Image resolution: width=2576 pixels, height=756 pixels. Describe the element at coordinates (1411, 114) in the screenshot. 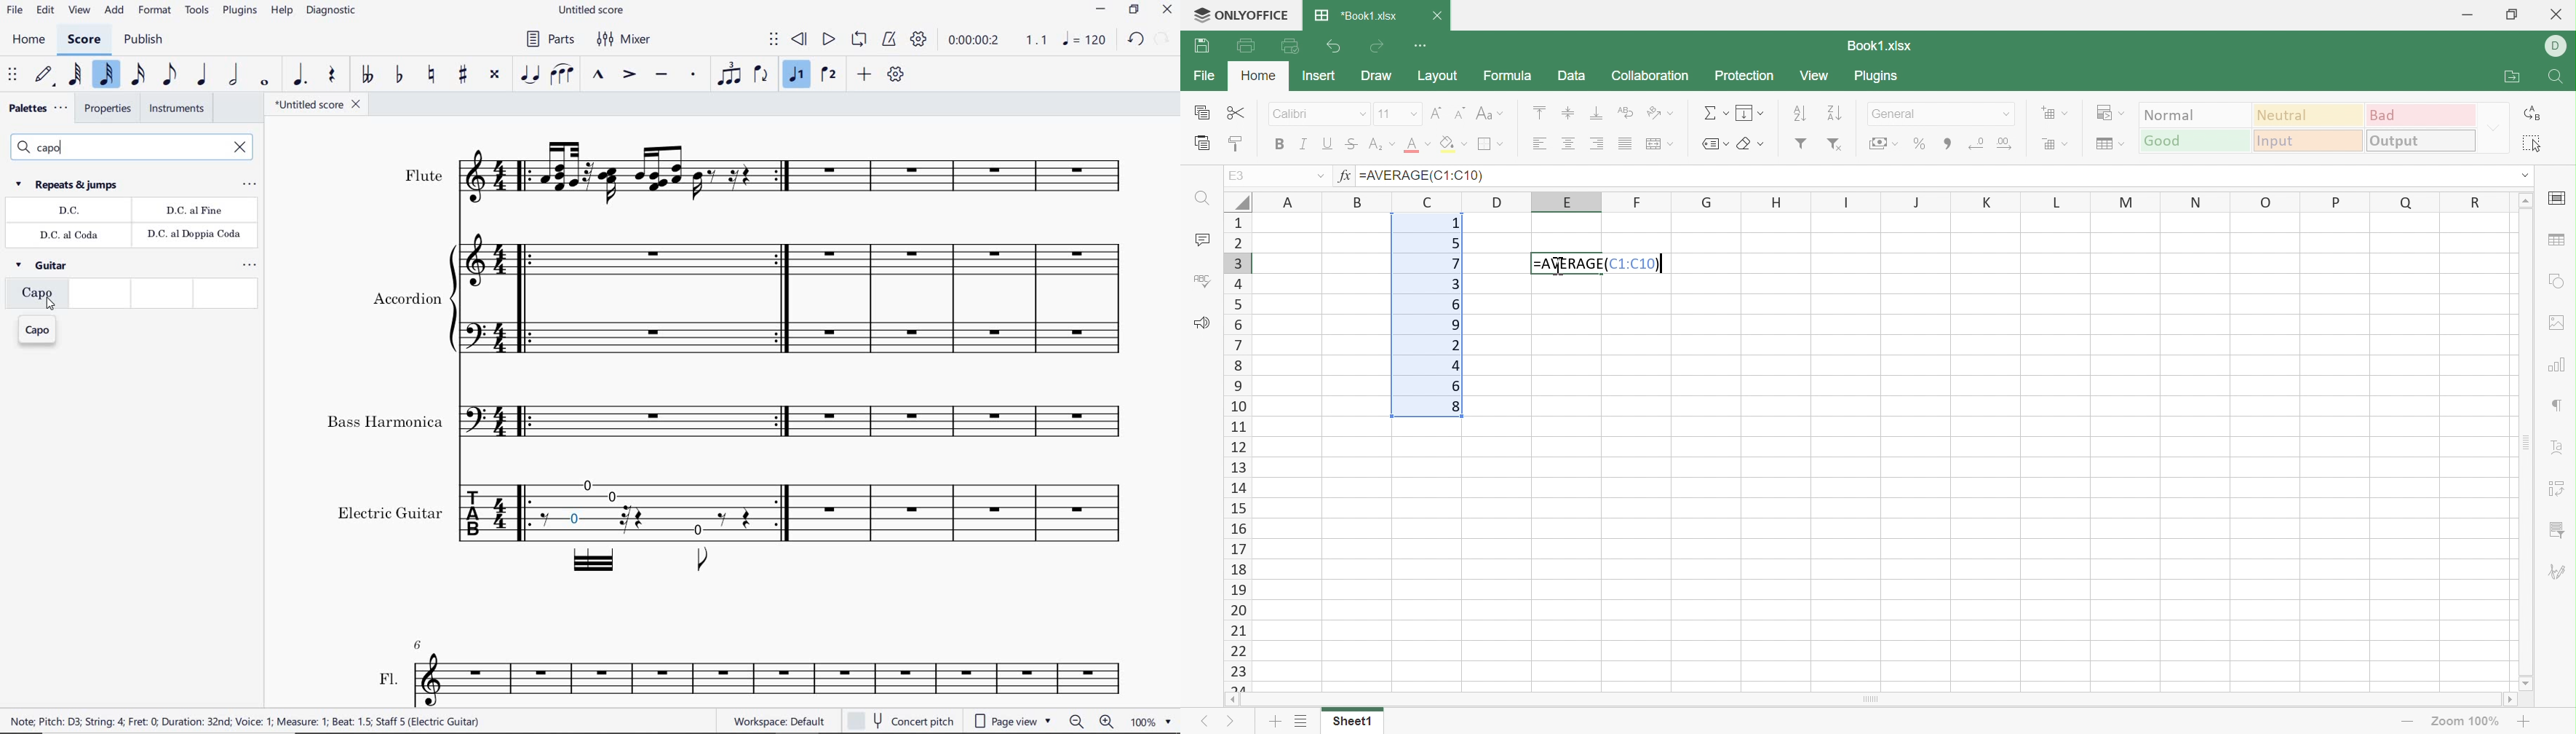

I see `Drop Down` at that location.